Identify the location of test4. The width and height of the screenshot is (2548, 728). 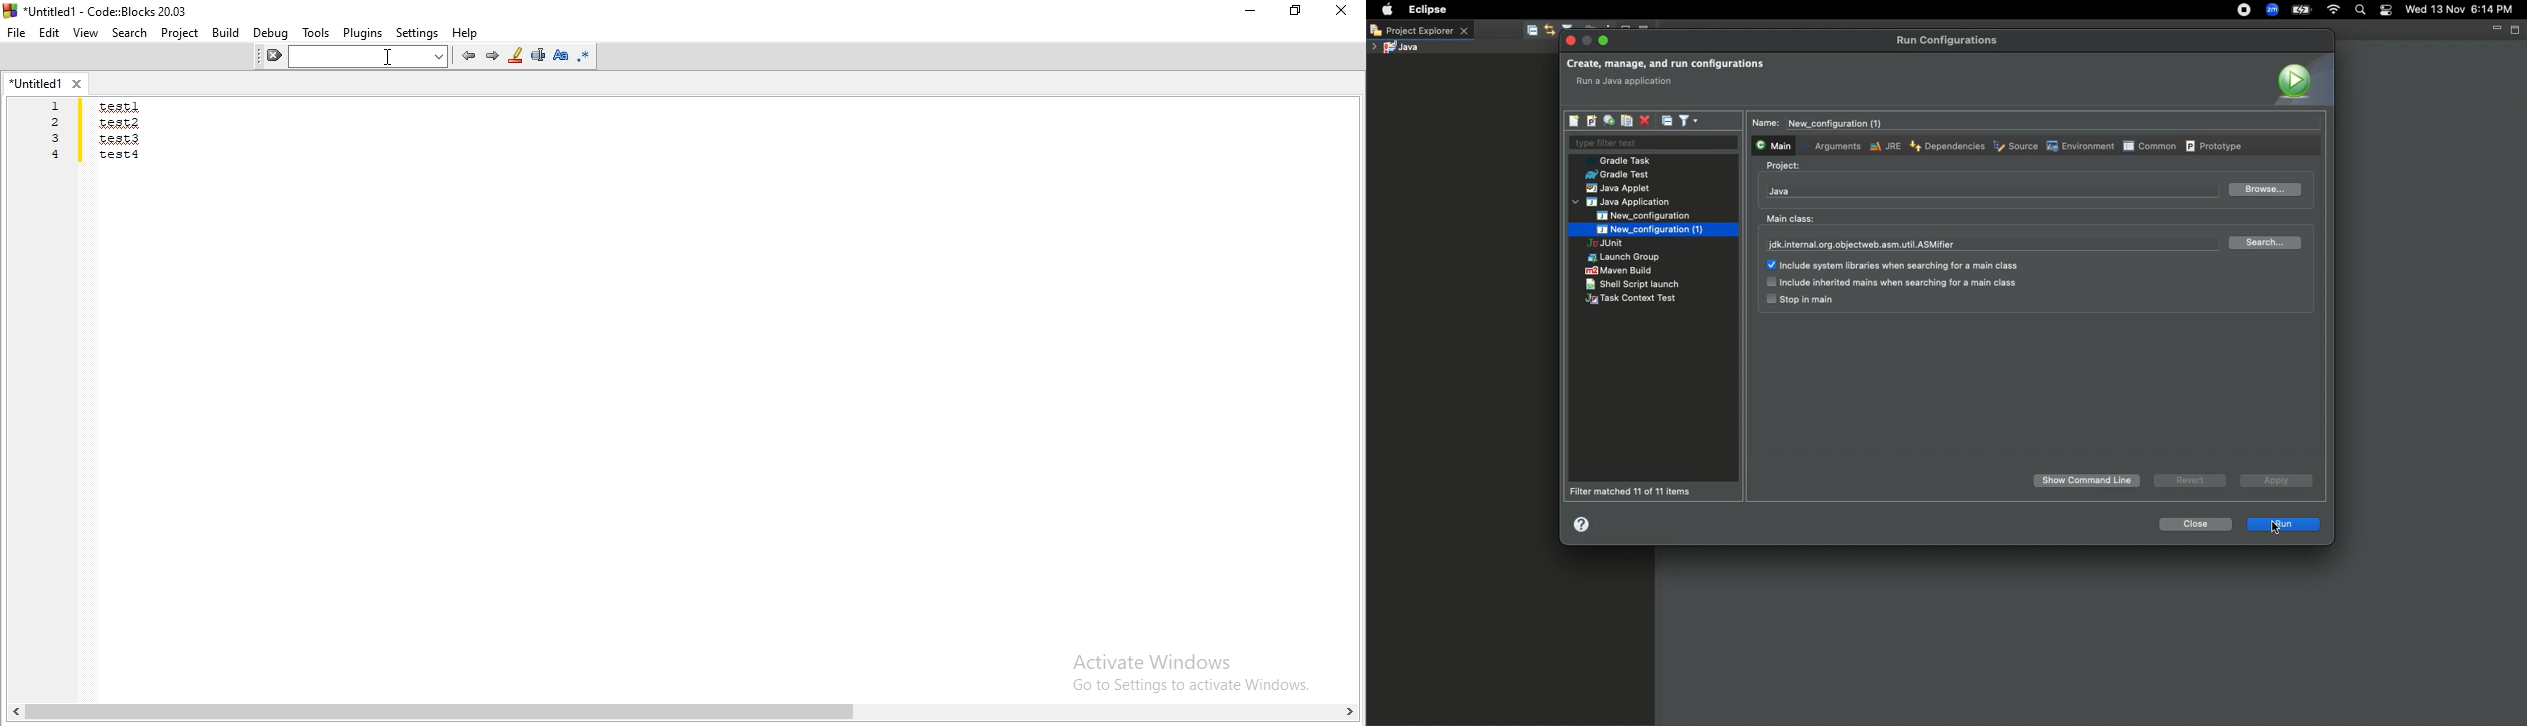
(120, 154).